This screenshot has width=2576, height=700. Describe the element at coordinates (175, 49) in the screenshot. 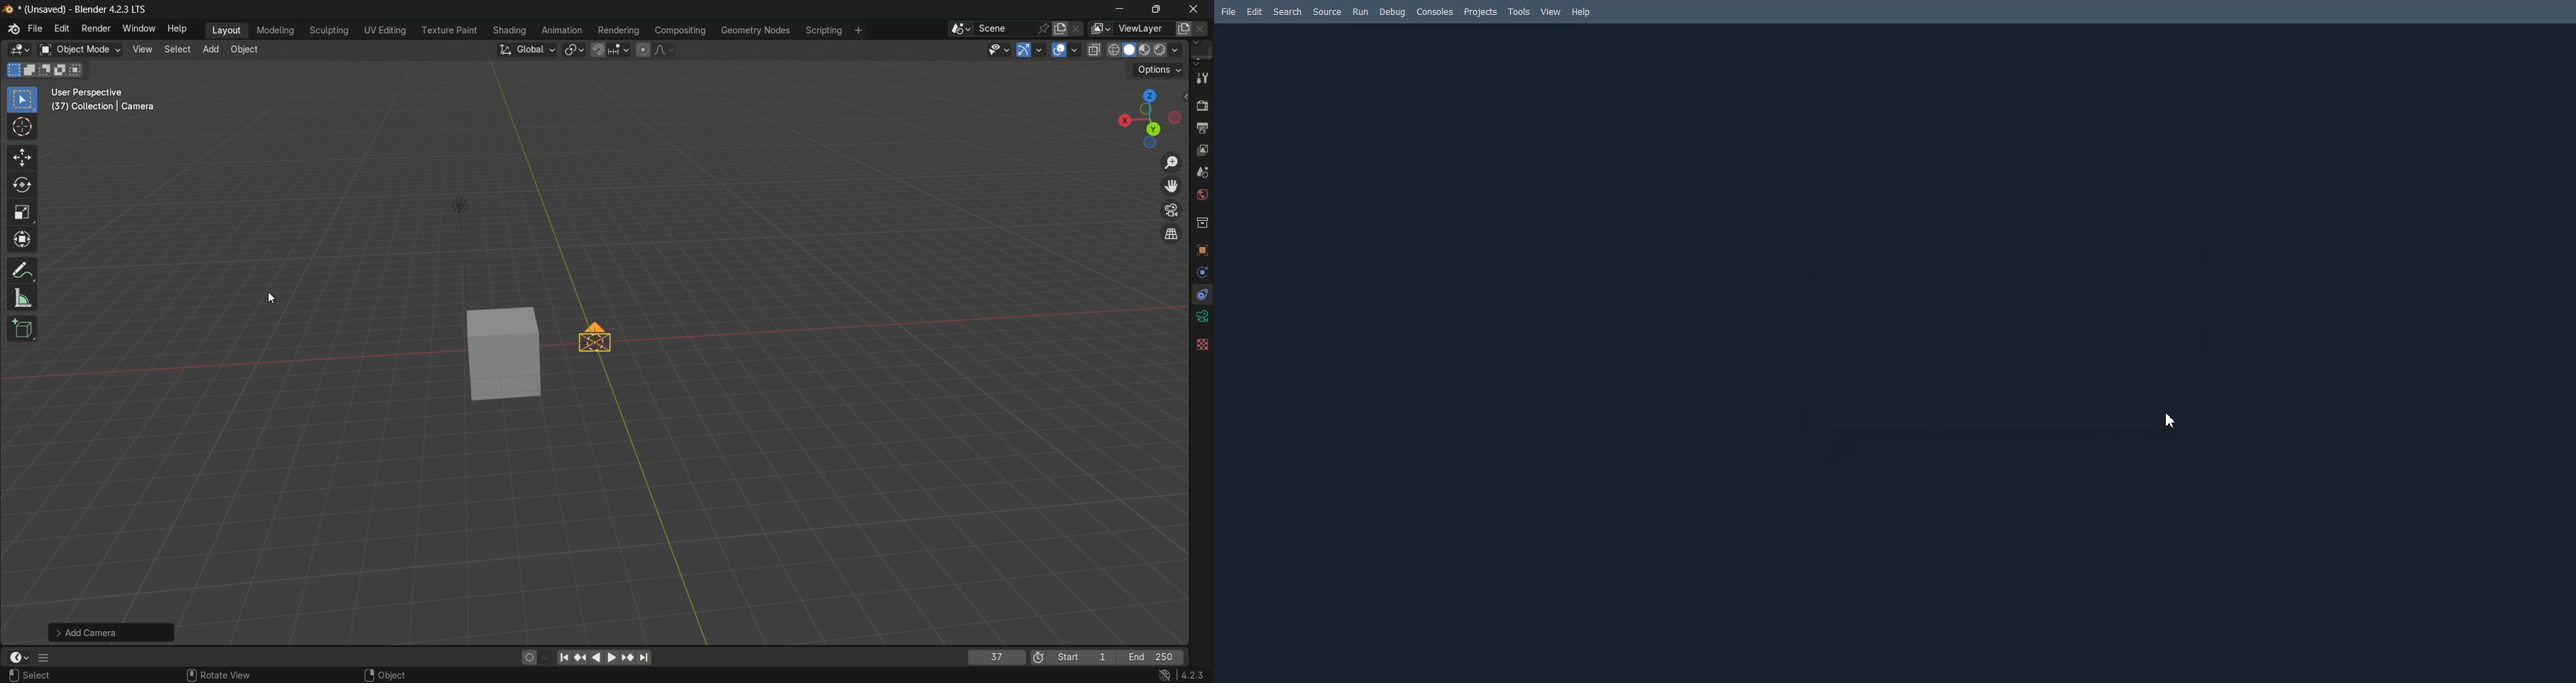

I see `select` at that location.